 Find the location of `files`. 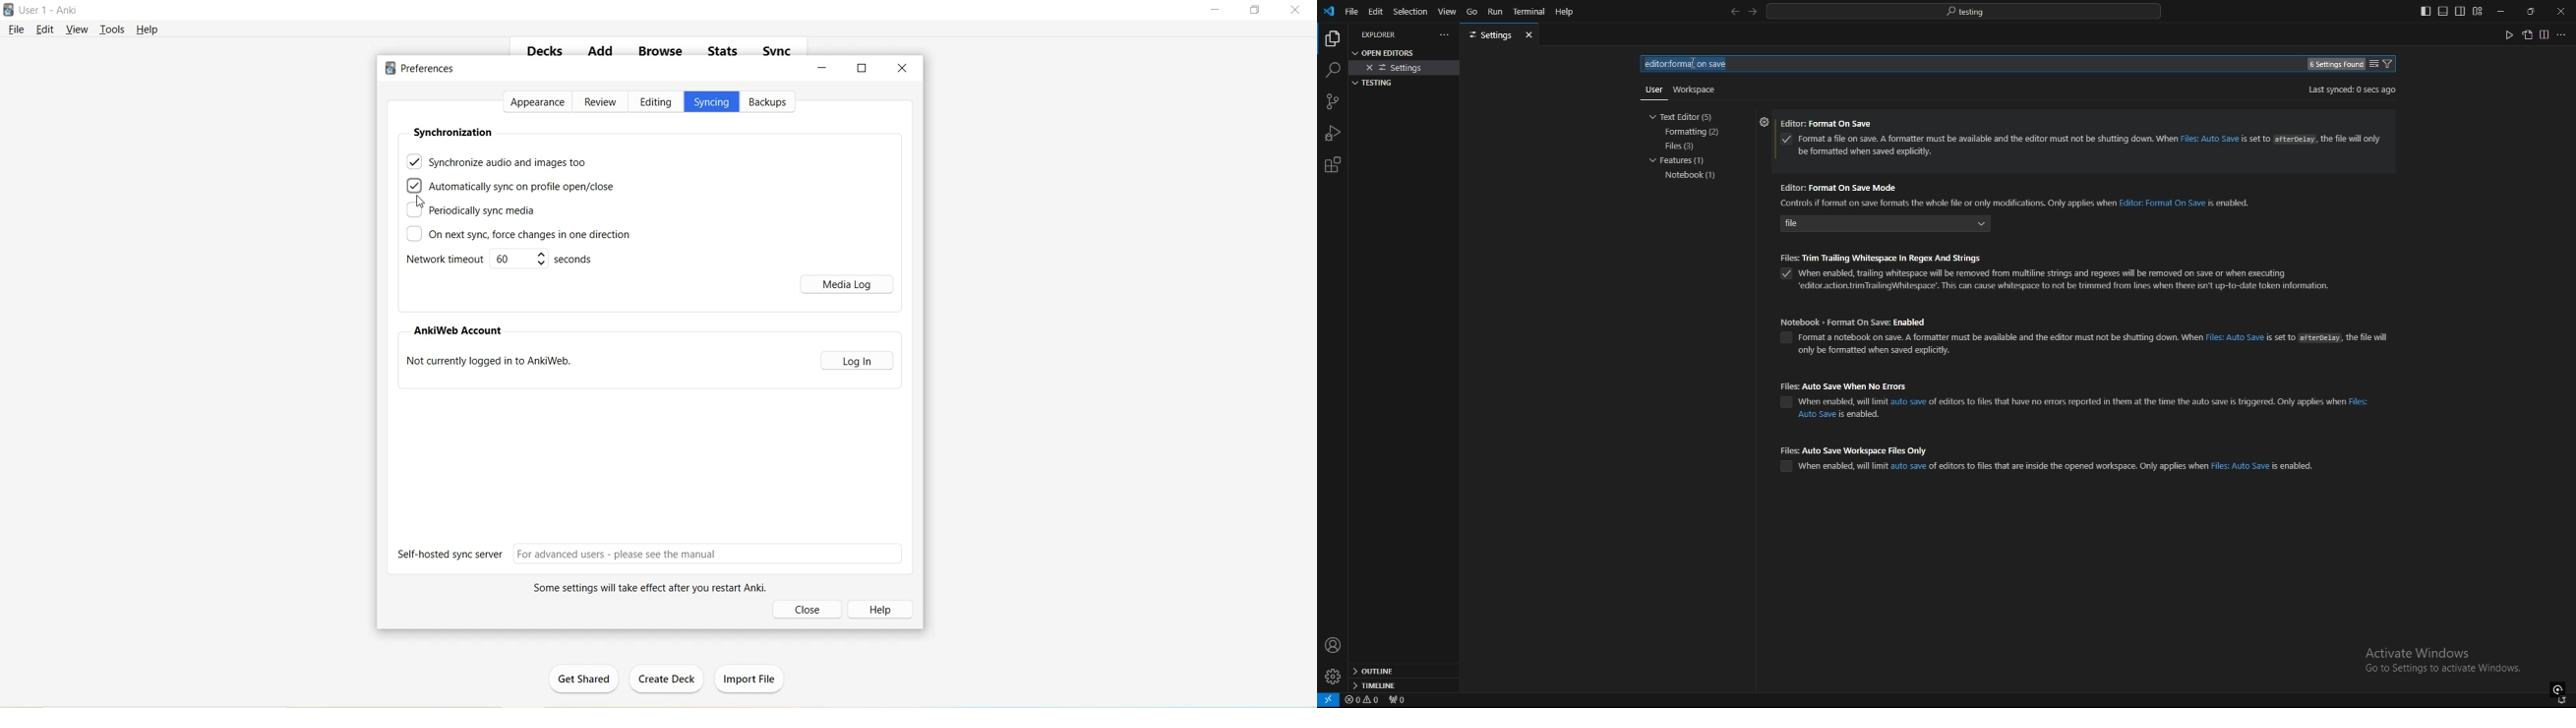

files is located at coordinates (1691, 146).